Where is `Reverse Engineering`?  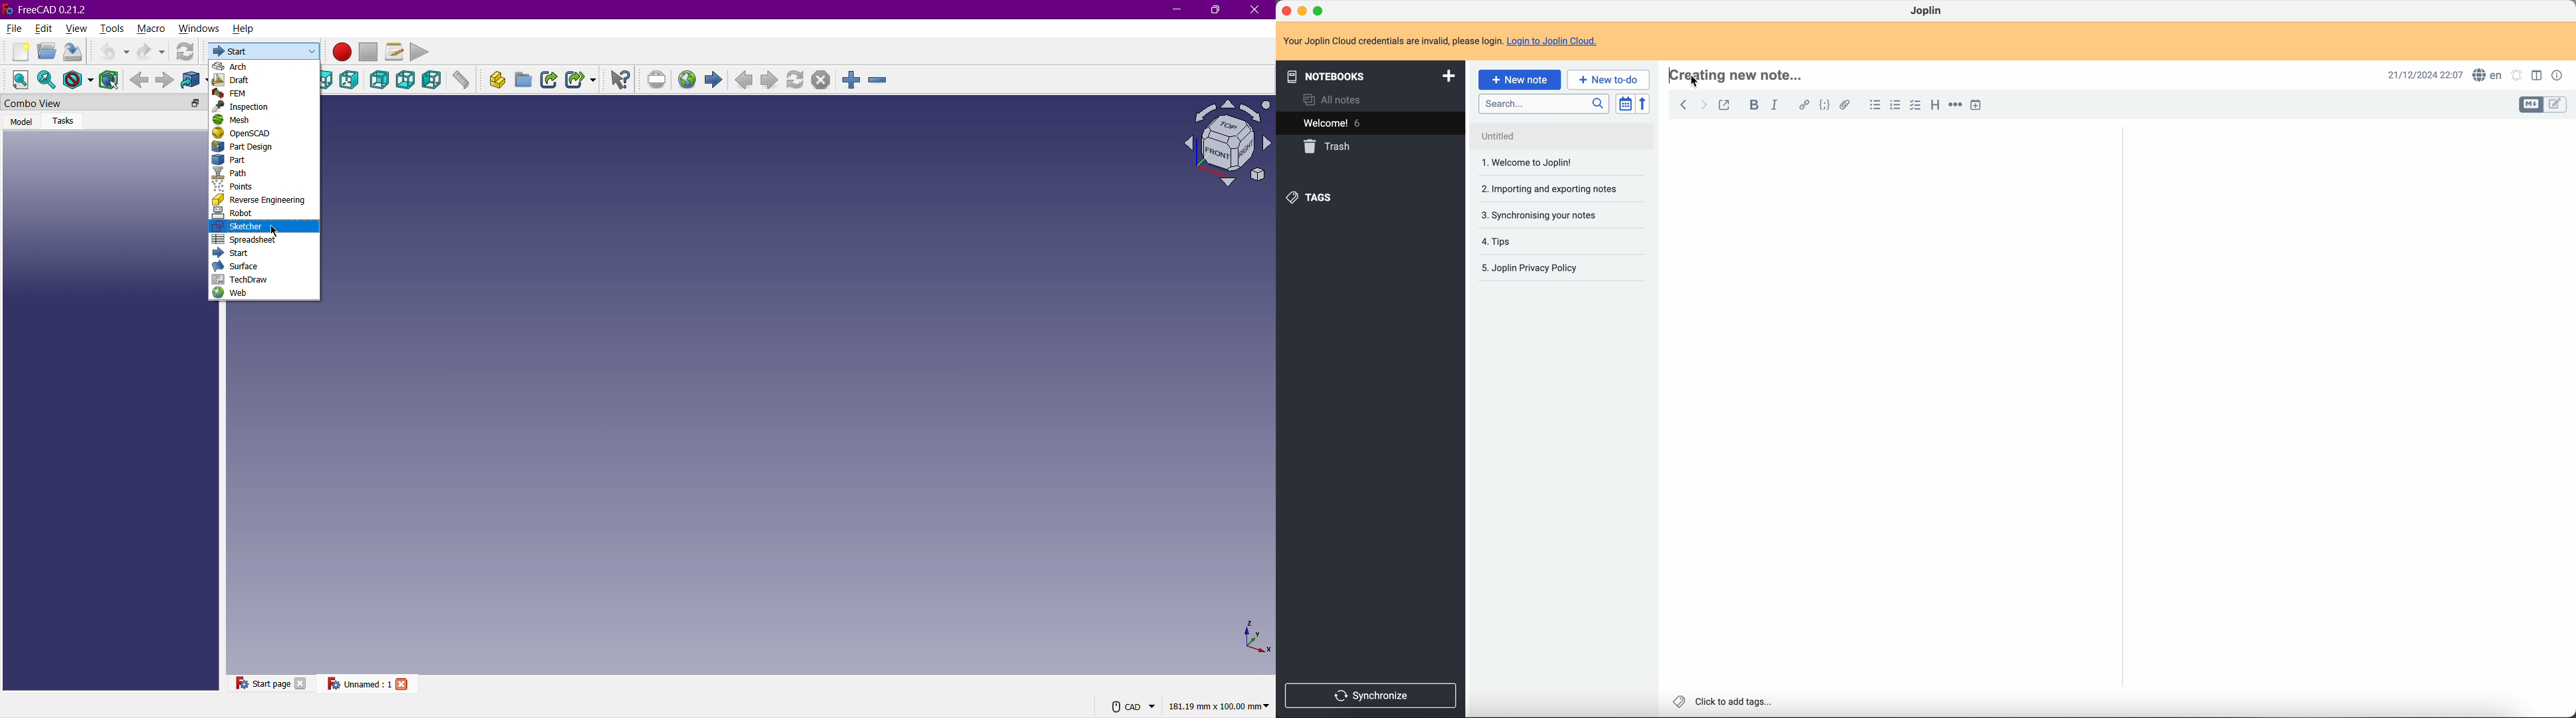 Reverse Engineering is located at coordinates (264, 202).